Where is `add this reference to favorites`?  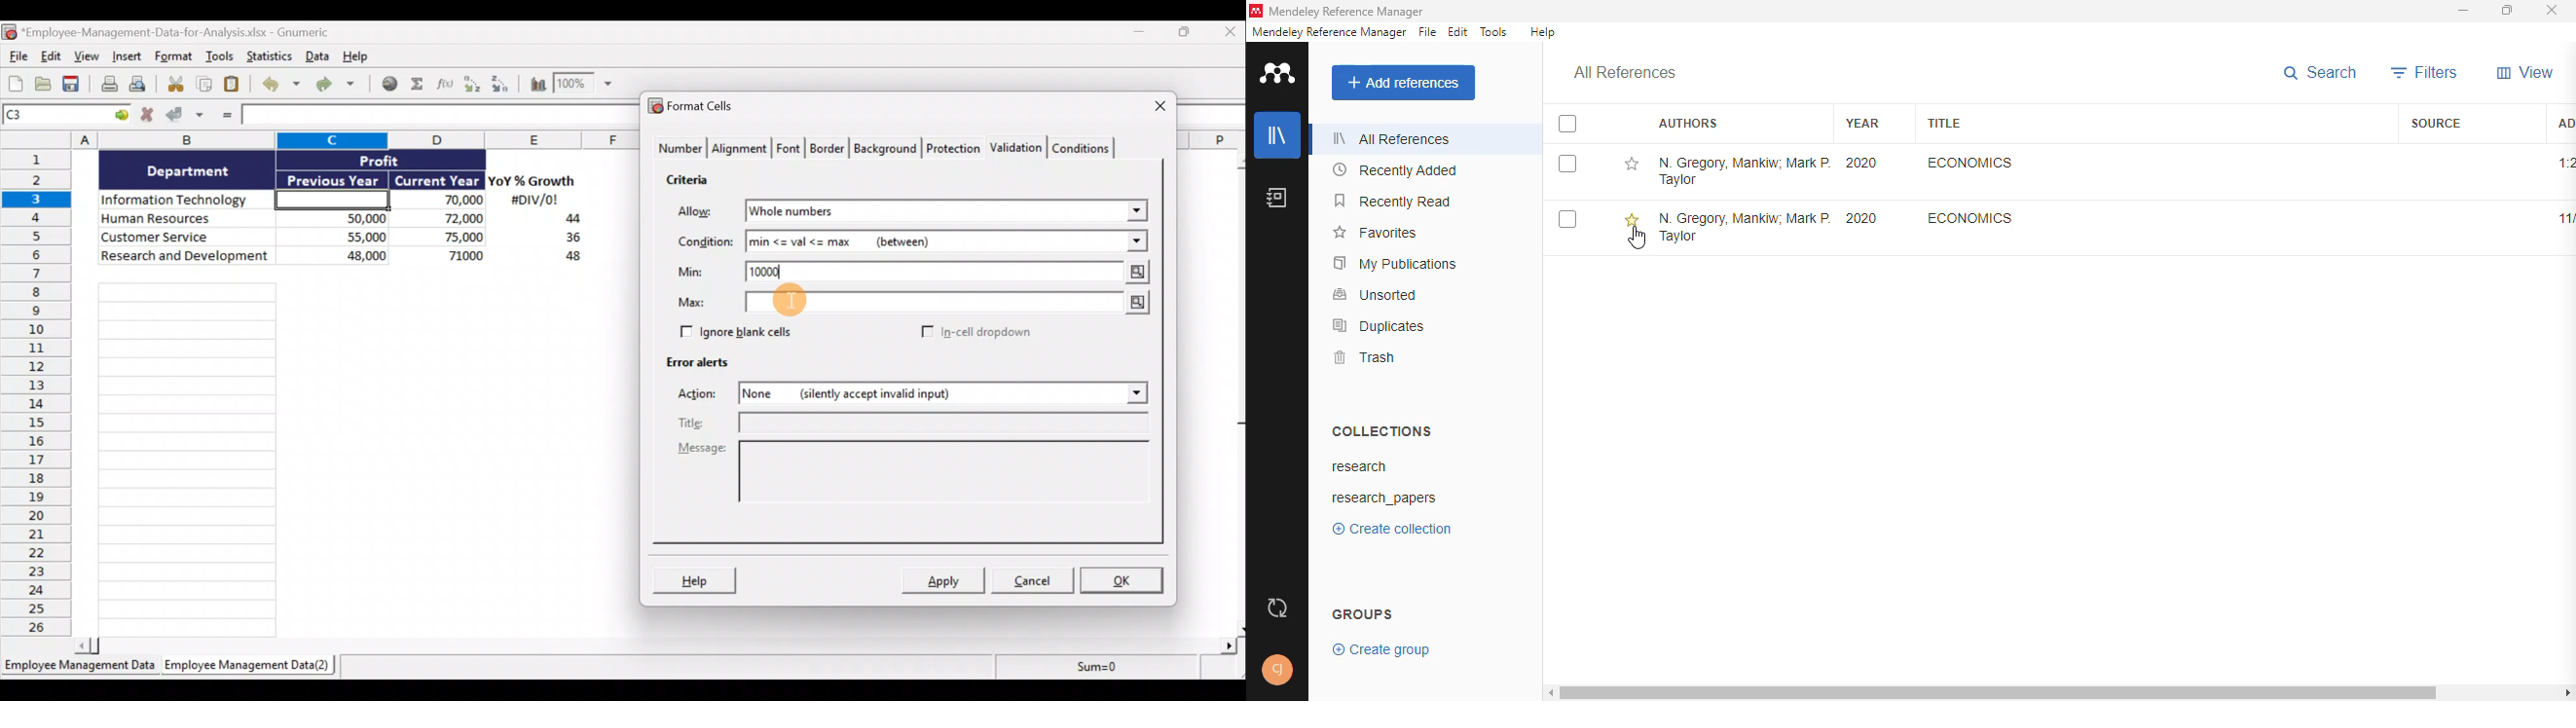
add this reference to favorites is located at coordinates (1631, 220).